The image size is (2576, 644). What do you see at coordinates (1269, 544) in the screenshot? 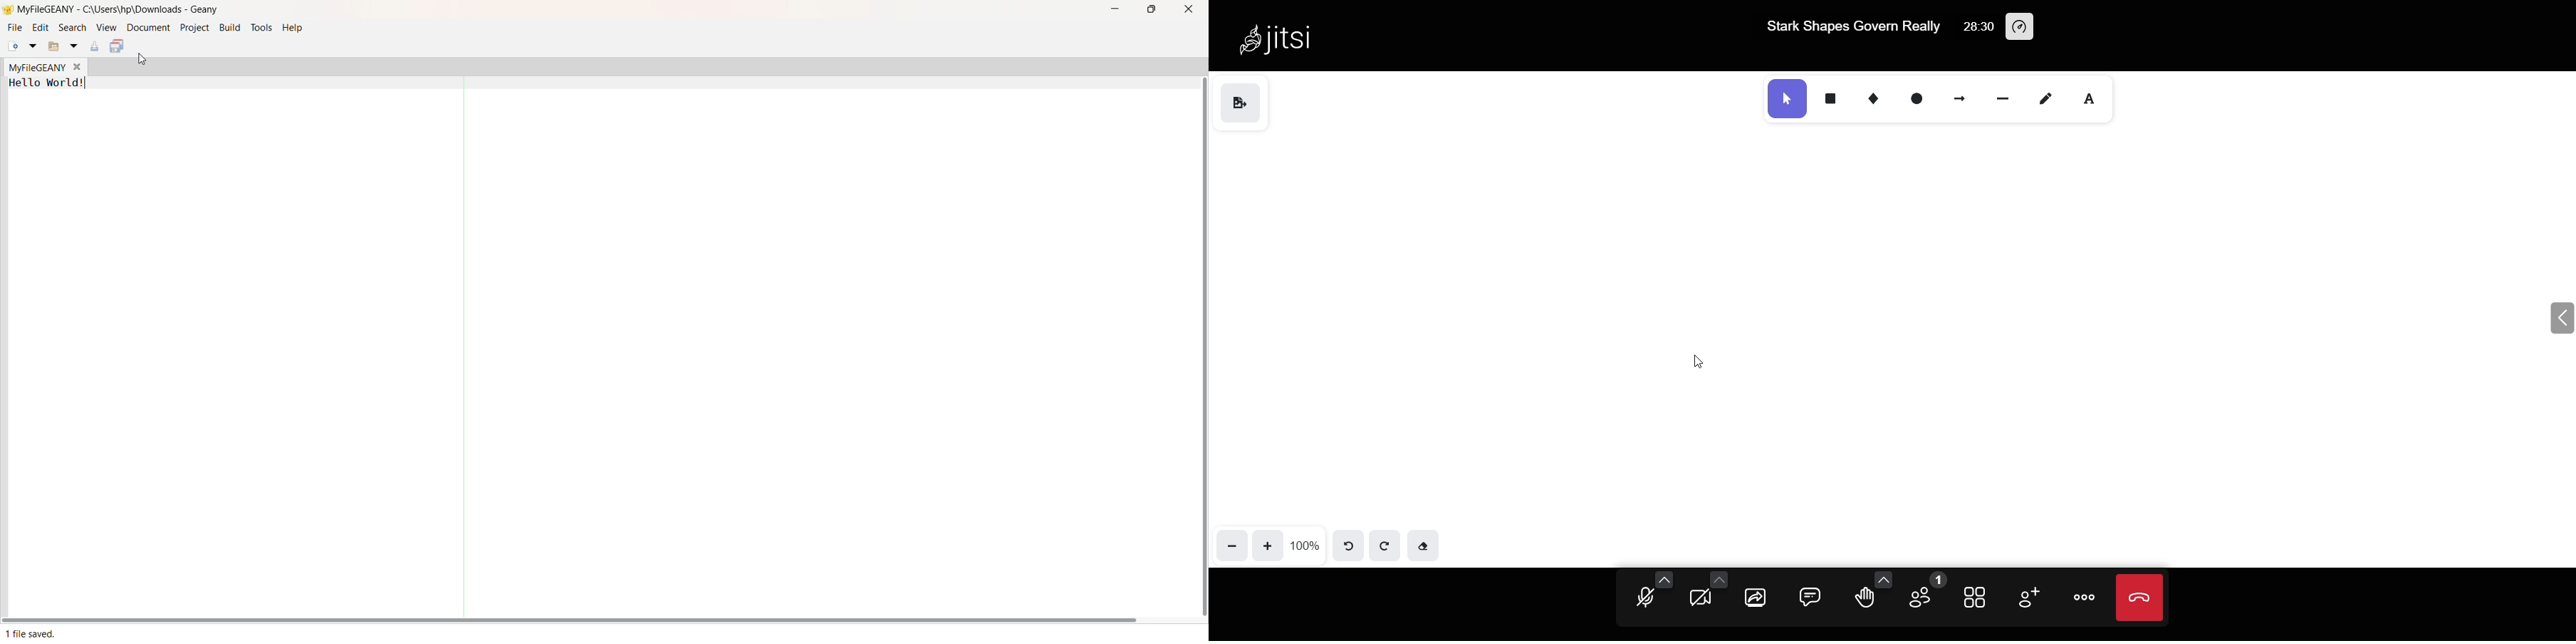
I see `zoom in` at bounding box center [1269, 544].